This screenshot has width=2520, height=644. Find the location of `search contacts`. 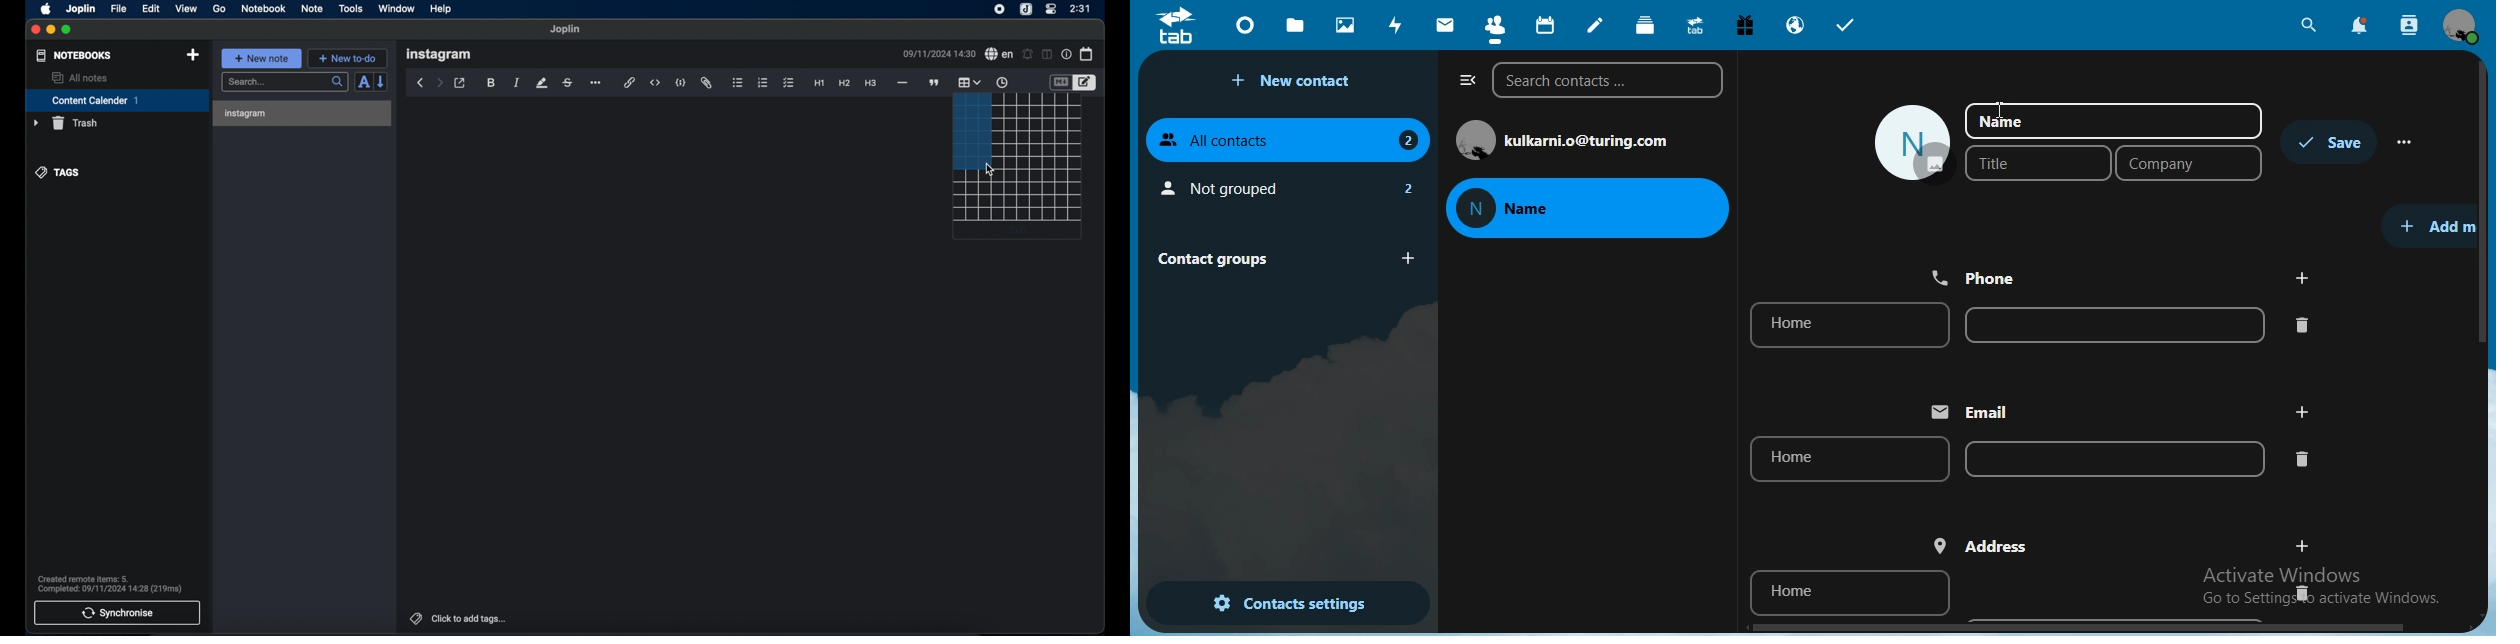

search contacts is located at coordinates (2410, 27).